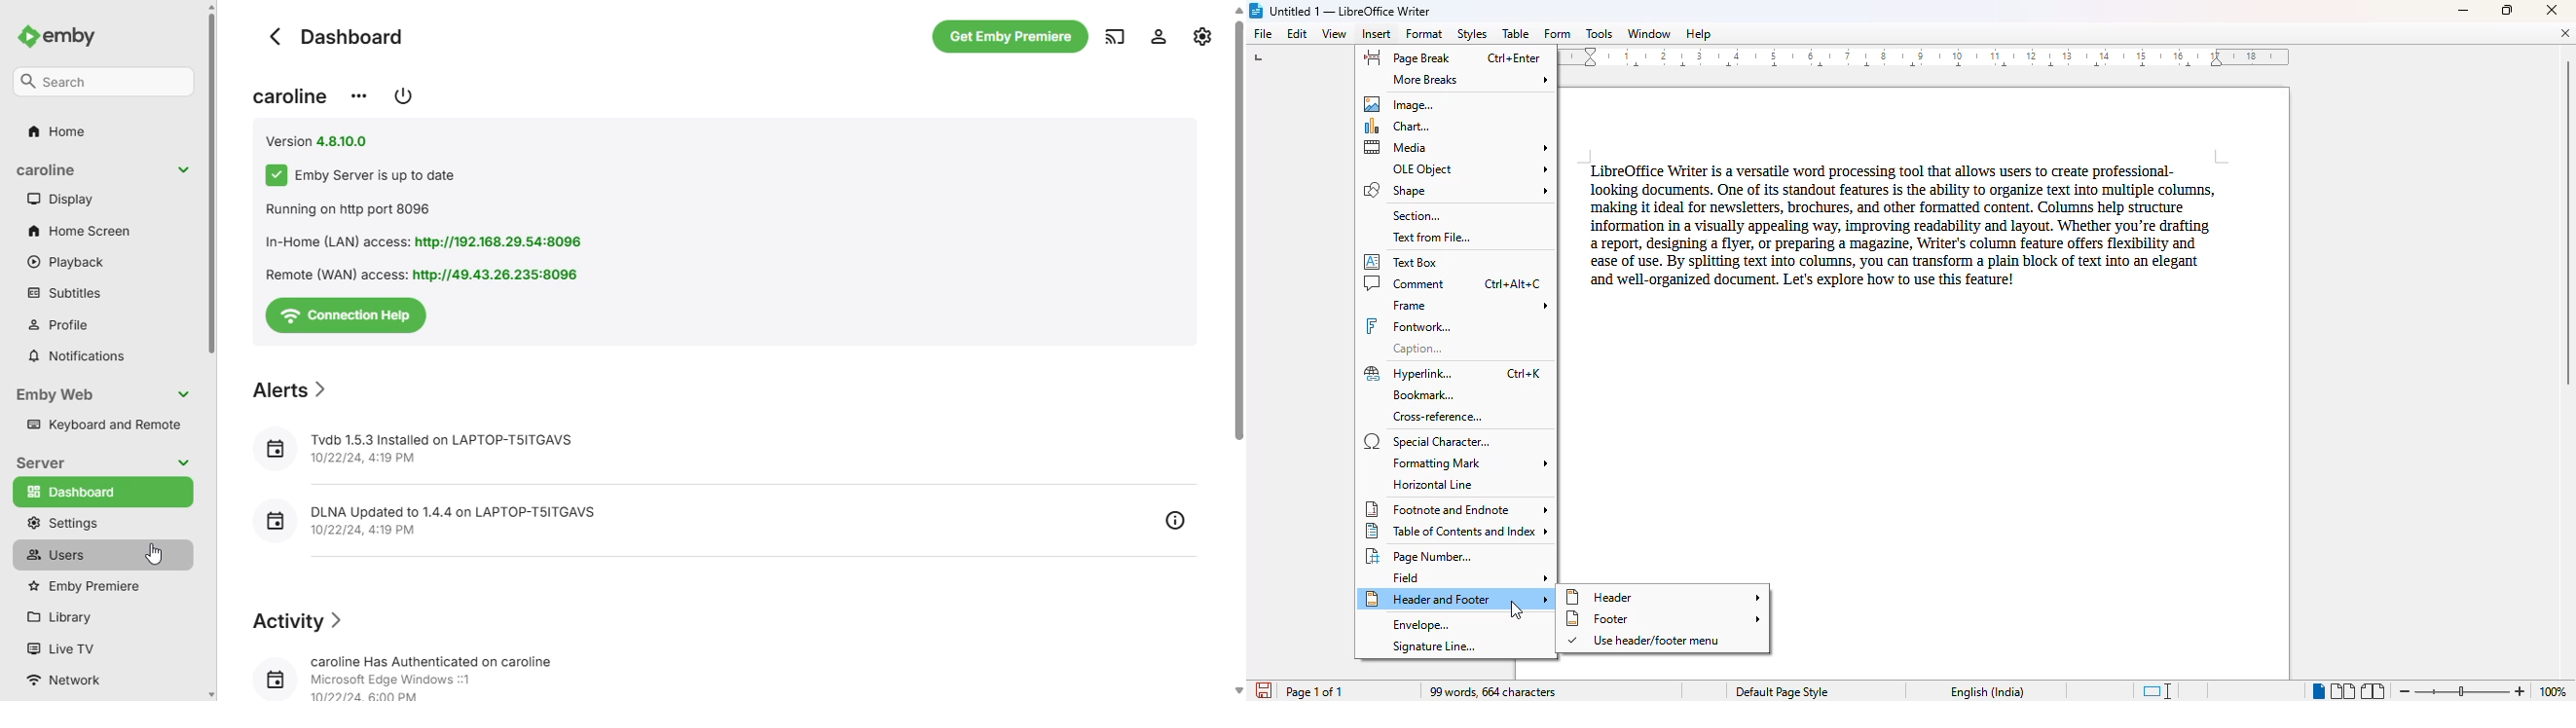 The width and height of the screenshot is (2576, 728). What do you see at coordinates (2342, 691) in the screenshot?
I see `multi-page view` at bounding box center [2342, 691].